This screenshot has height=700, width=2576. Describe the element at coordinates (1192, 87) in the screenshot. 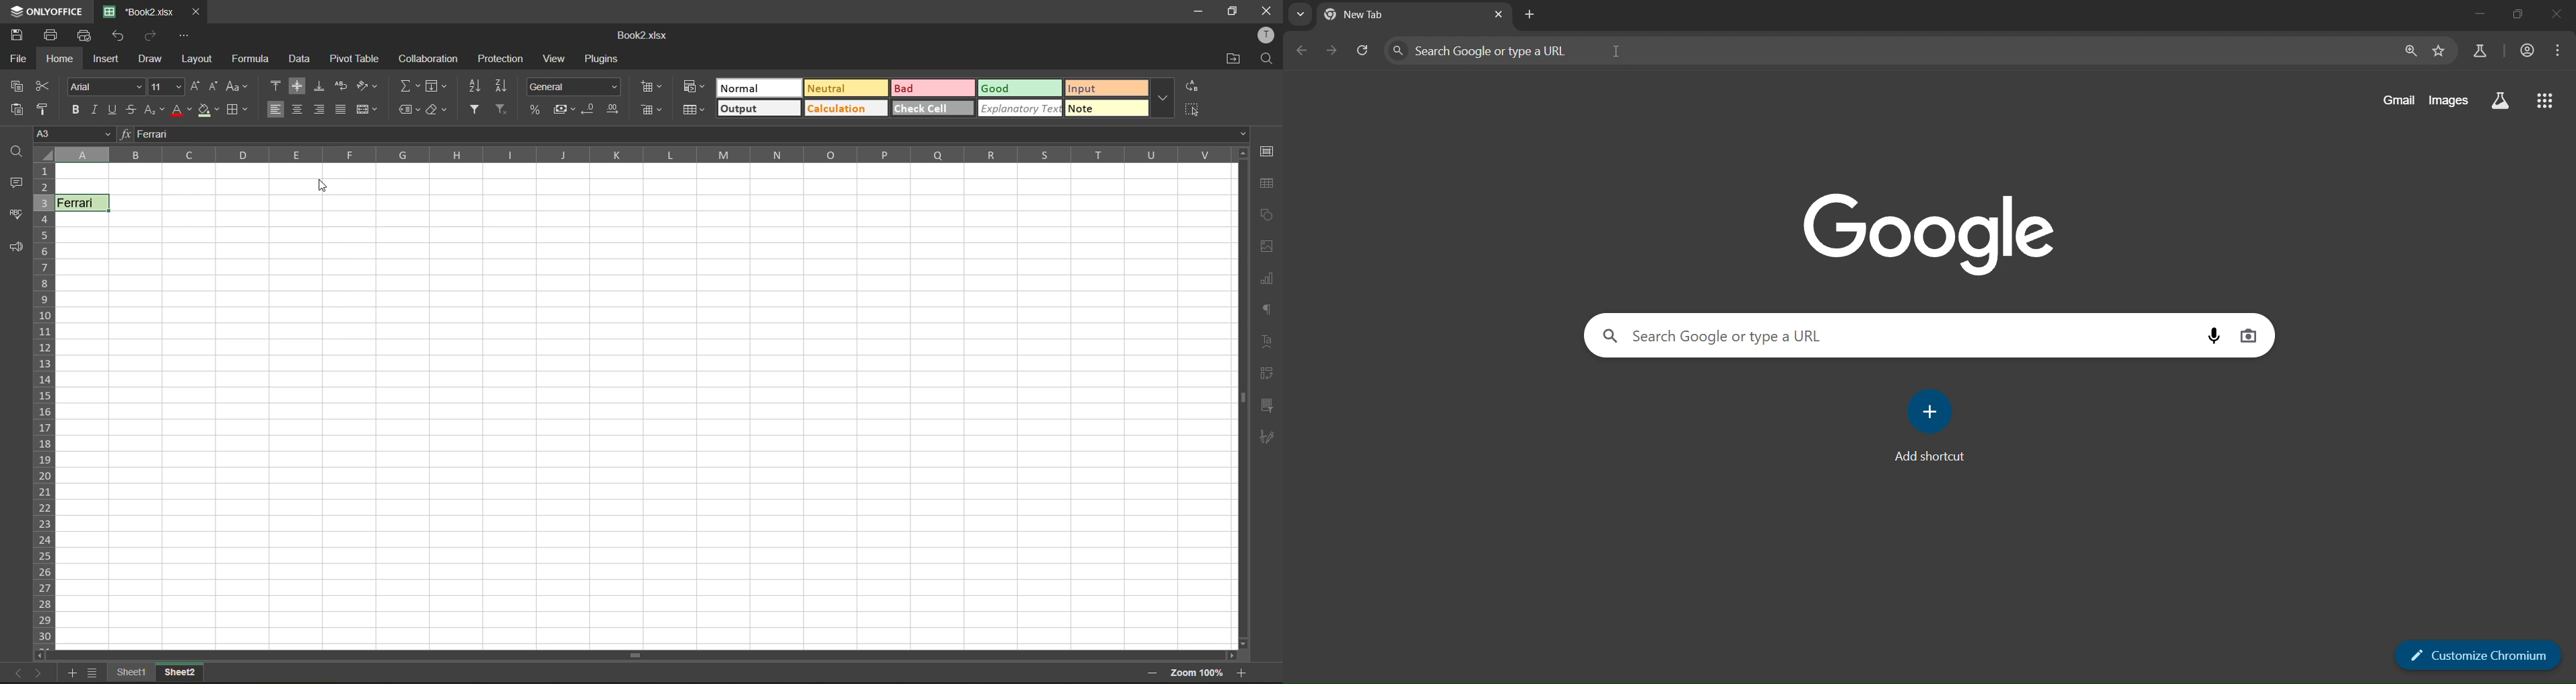

I see `replace` at that location.